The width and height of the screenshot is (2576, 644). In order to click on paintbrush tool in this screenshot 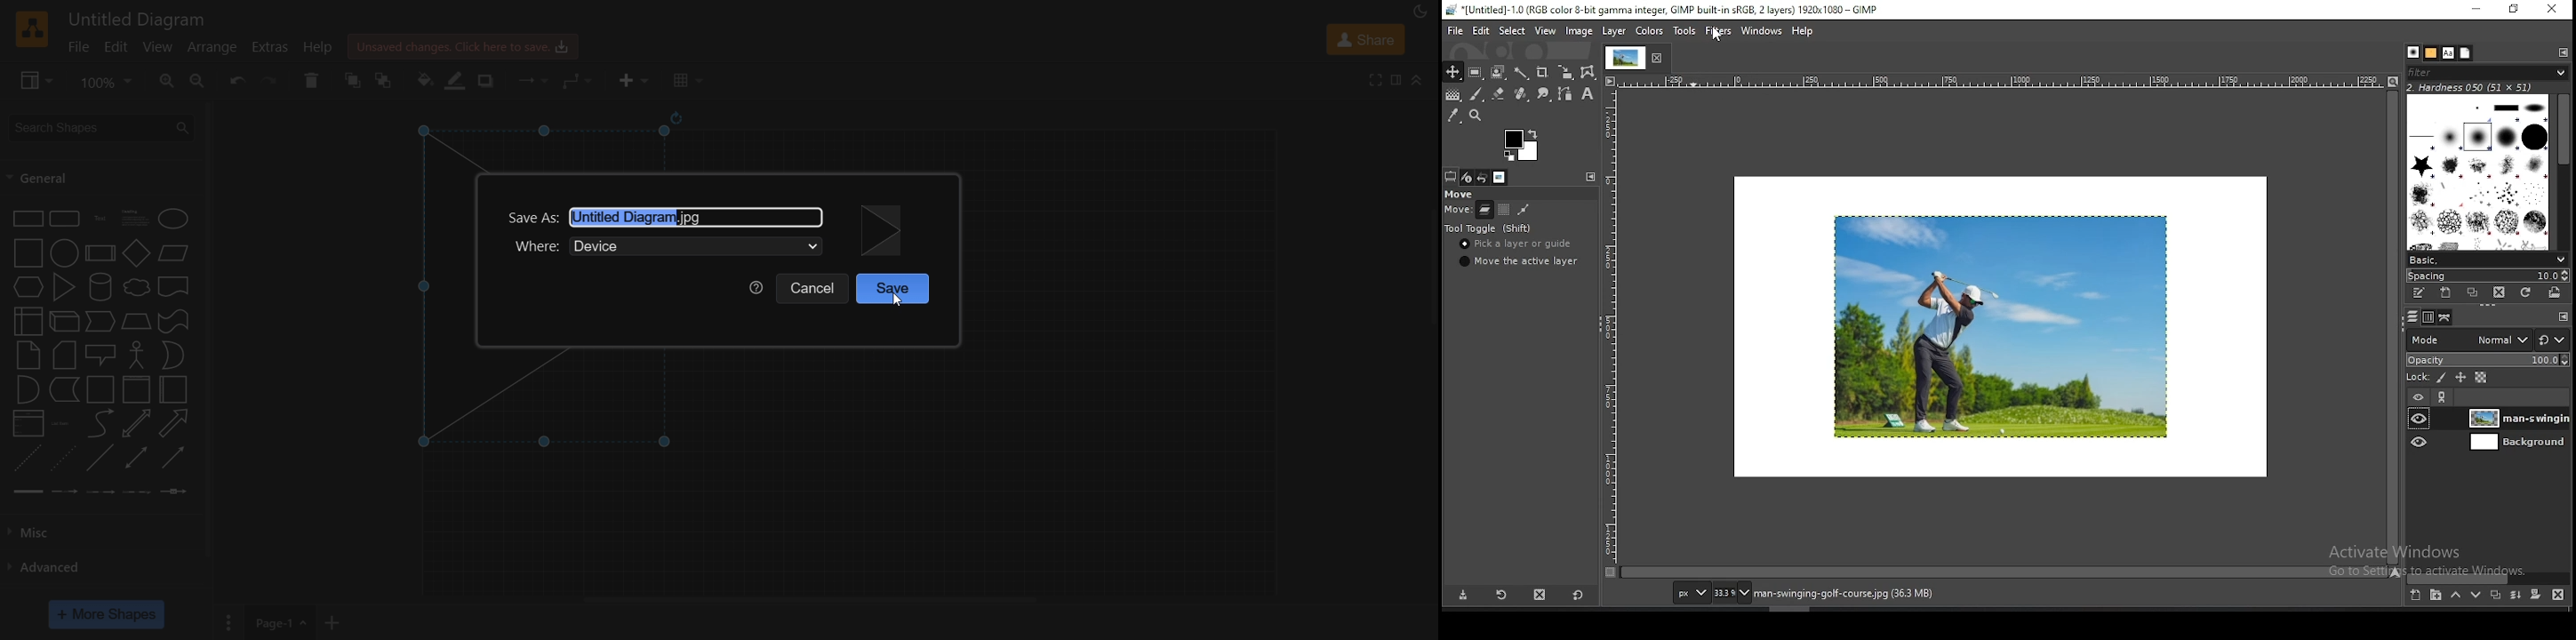, I will do `click(1476, 94)`.